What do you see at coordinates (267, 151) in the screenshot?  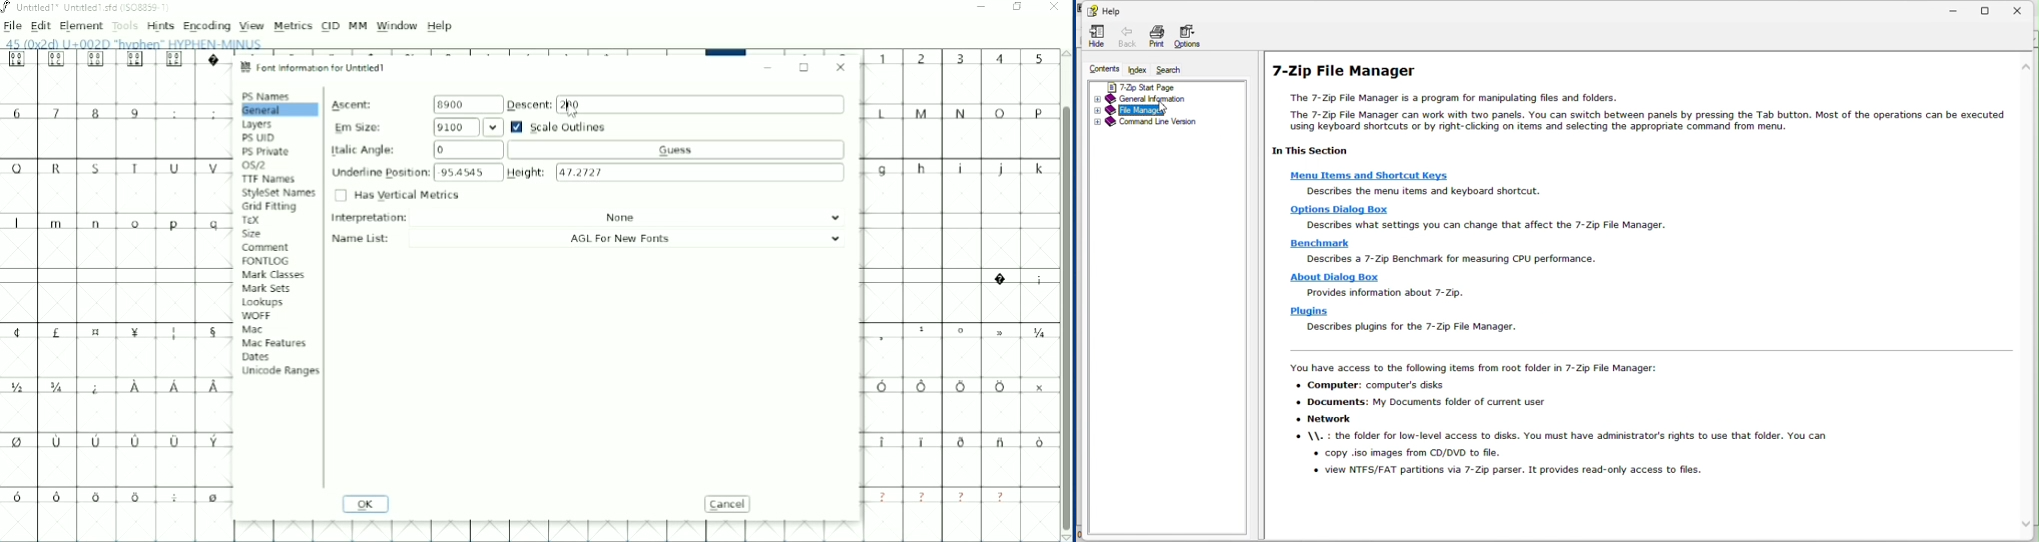 I see `PS Private` at bounding box center [267, 151].